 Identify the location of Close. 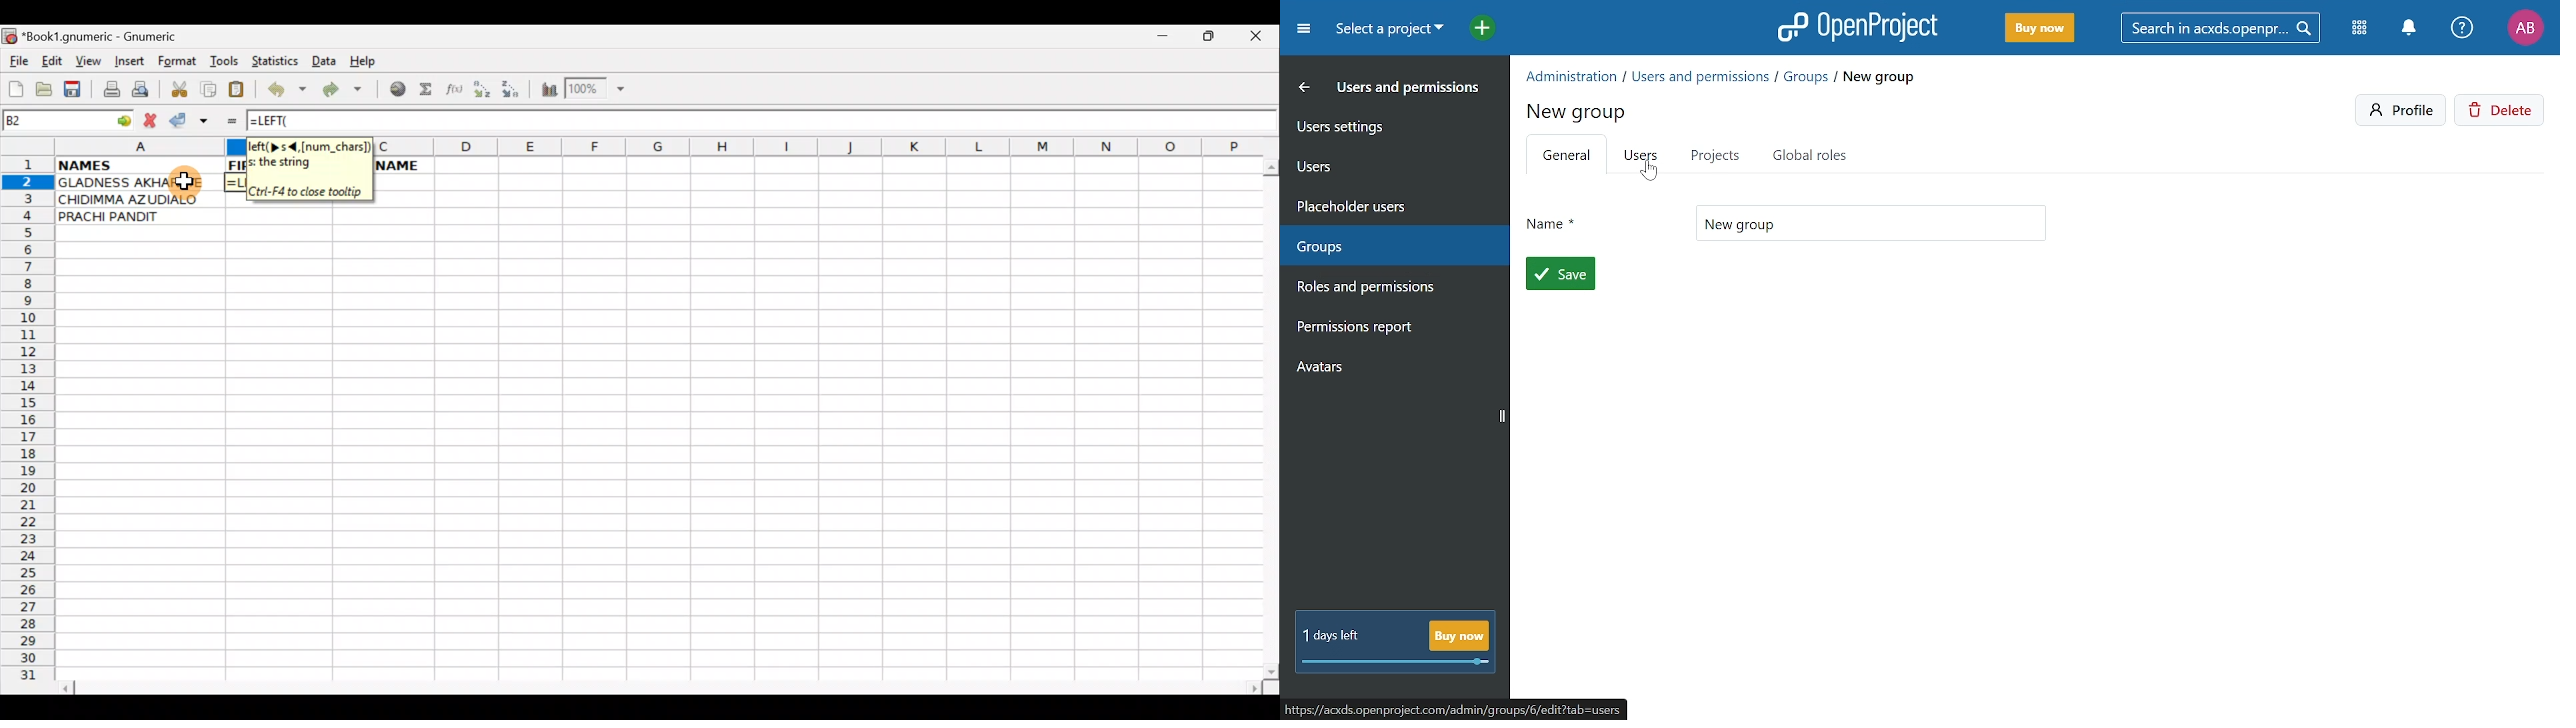
(1259, 39).